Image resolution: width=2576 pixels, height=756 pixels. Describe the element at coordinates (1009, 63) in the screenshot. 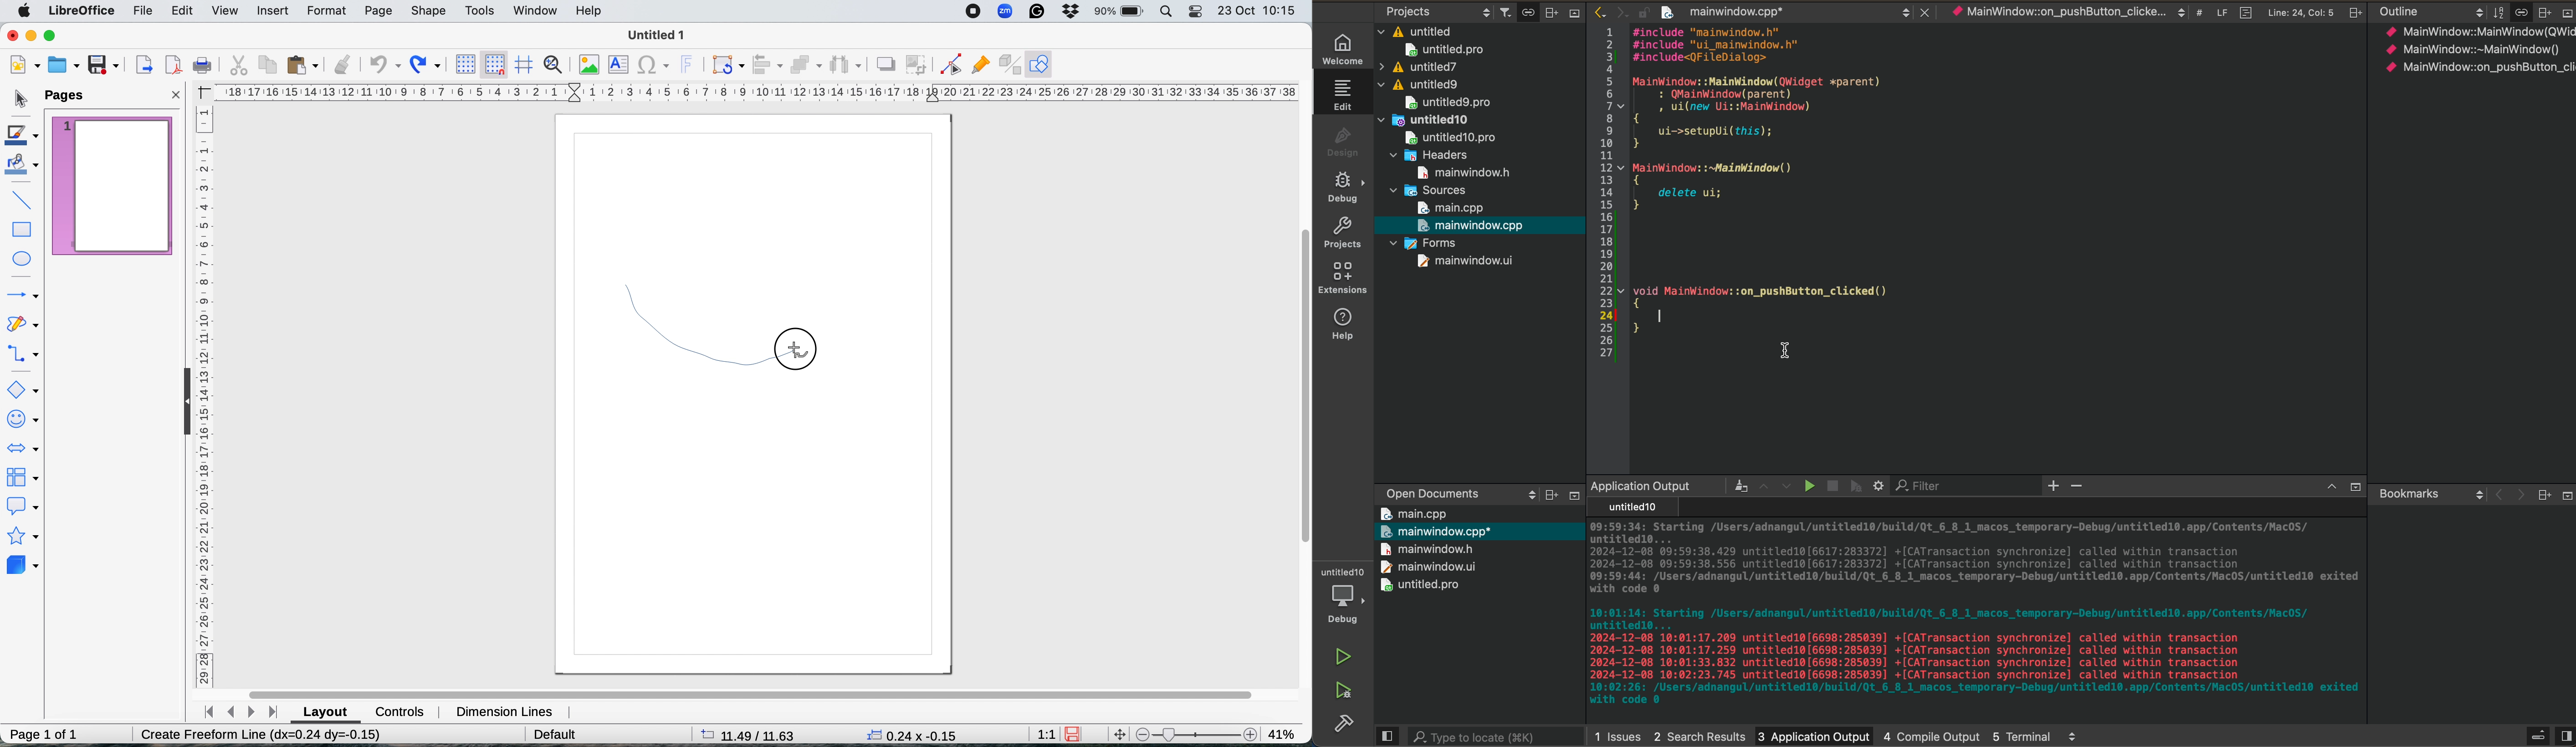

I see `toggle extrusions` at that location.